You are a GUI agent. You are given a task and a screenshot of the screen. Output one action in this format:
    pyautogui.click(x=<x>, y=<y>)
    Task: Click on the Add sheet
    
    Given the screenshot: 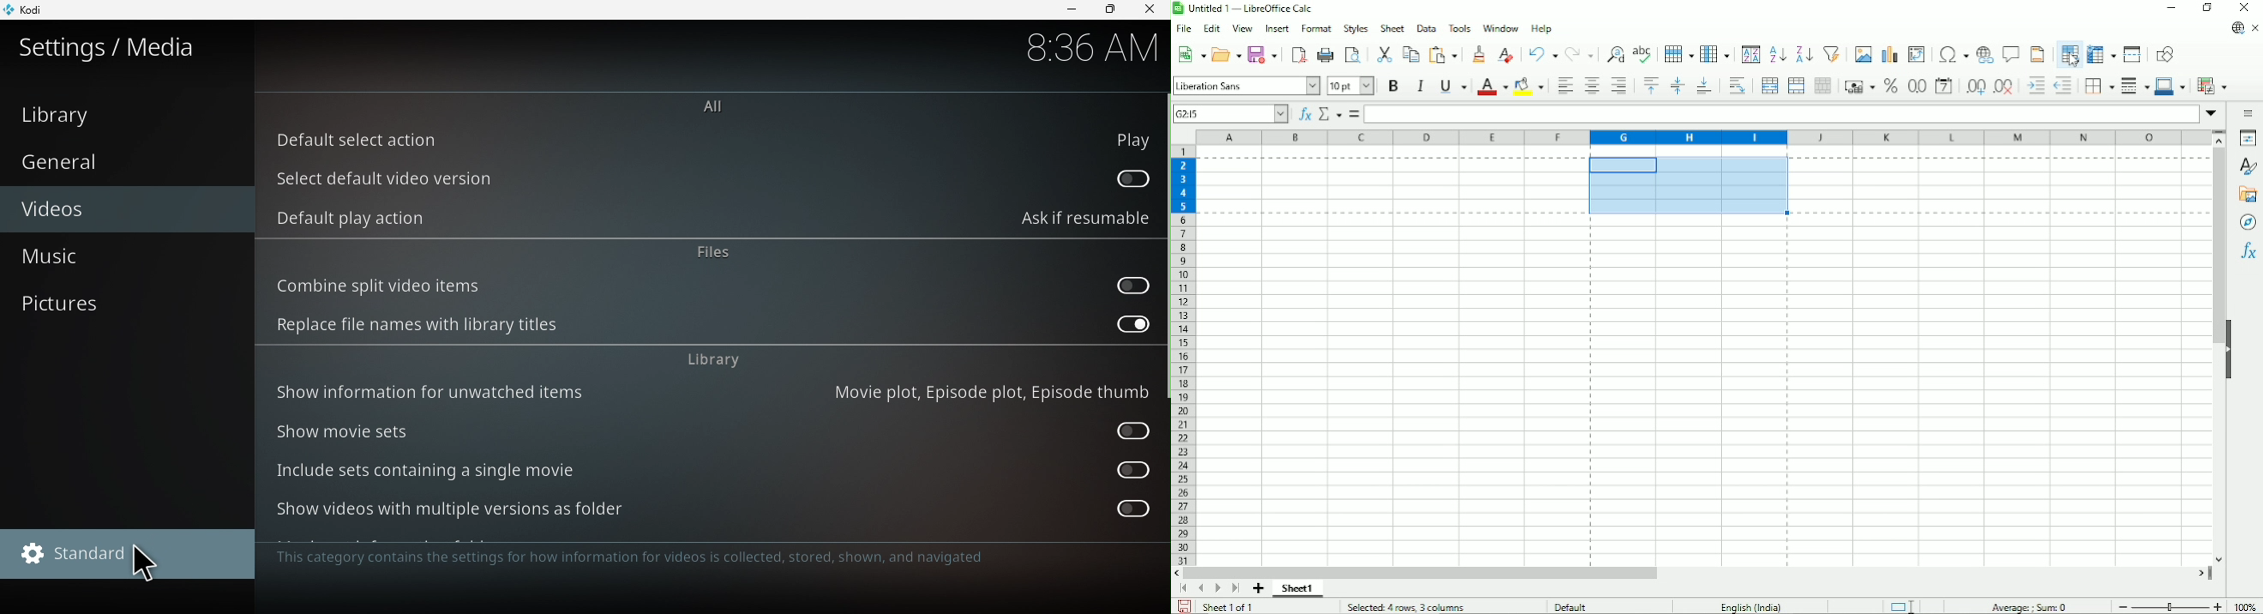 What is the action you would take?
    pyautogui.click(x=1259, y=589)
    